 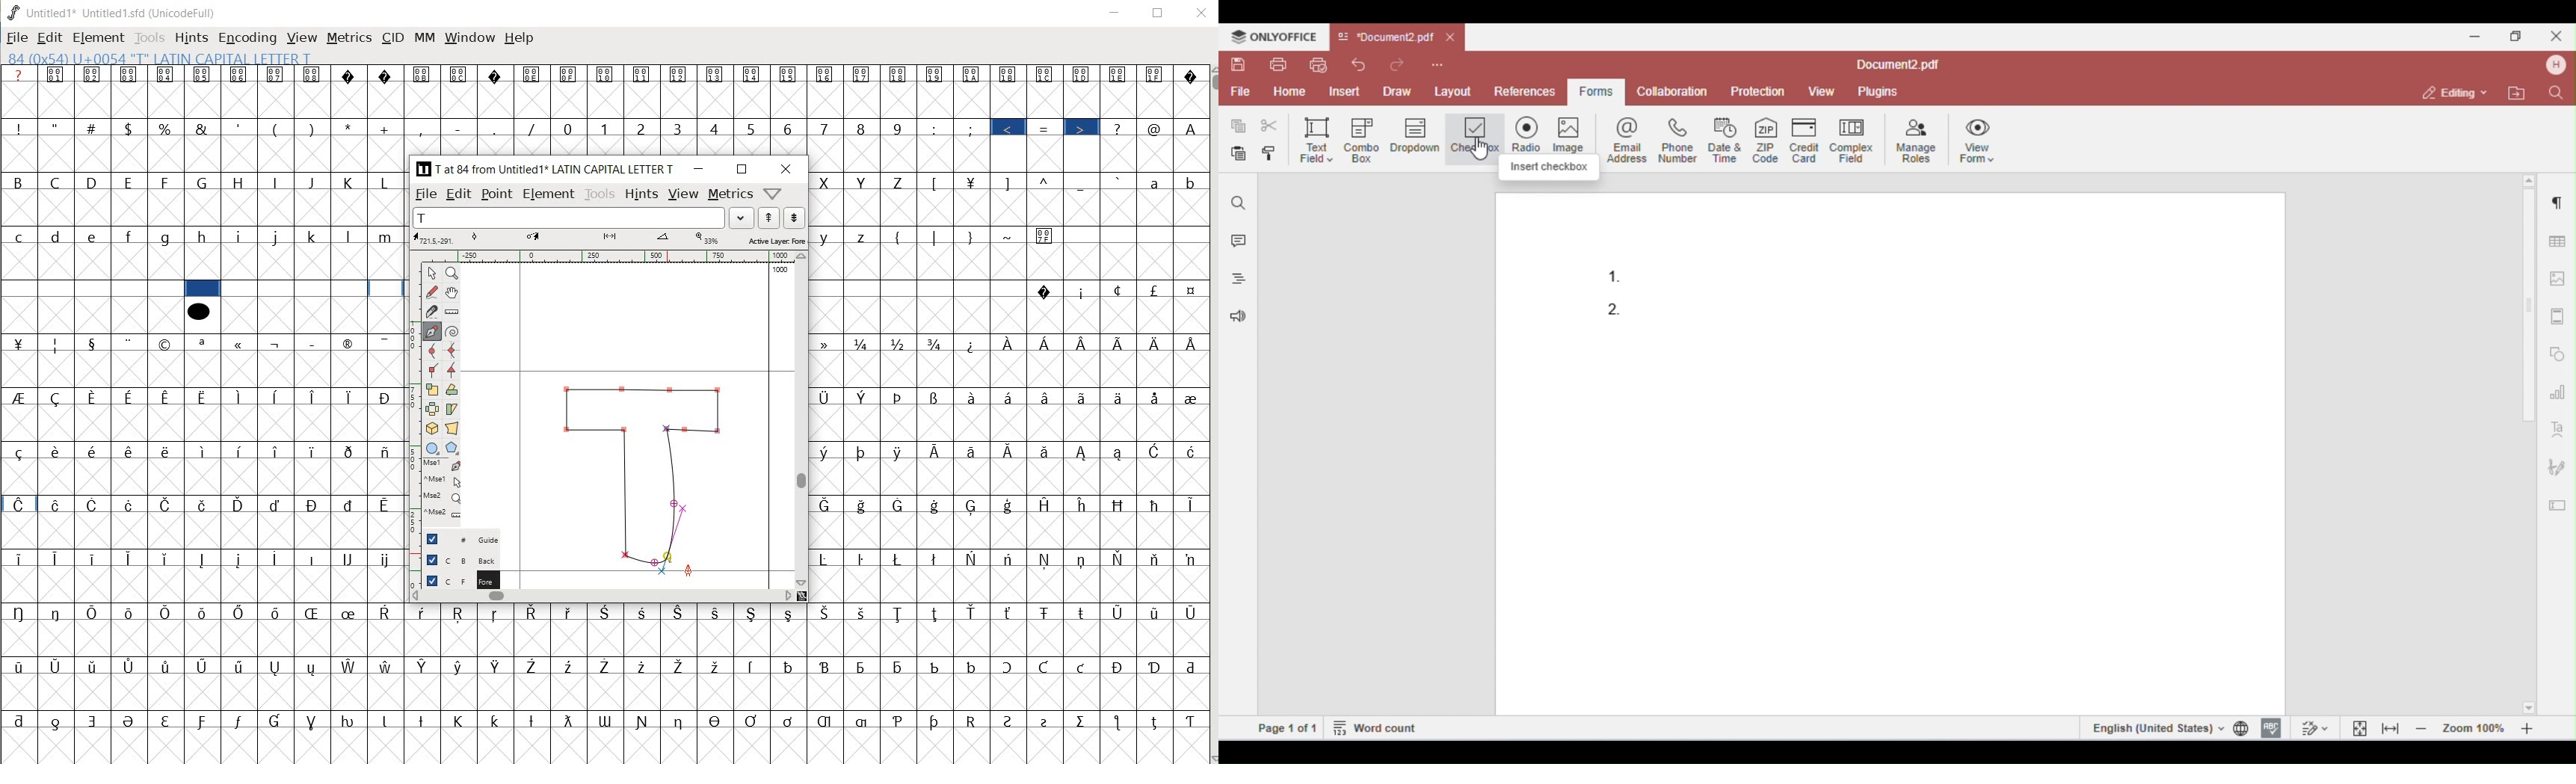 I want to click on Symbol, so click(x=863, y=396).